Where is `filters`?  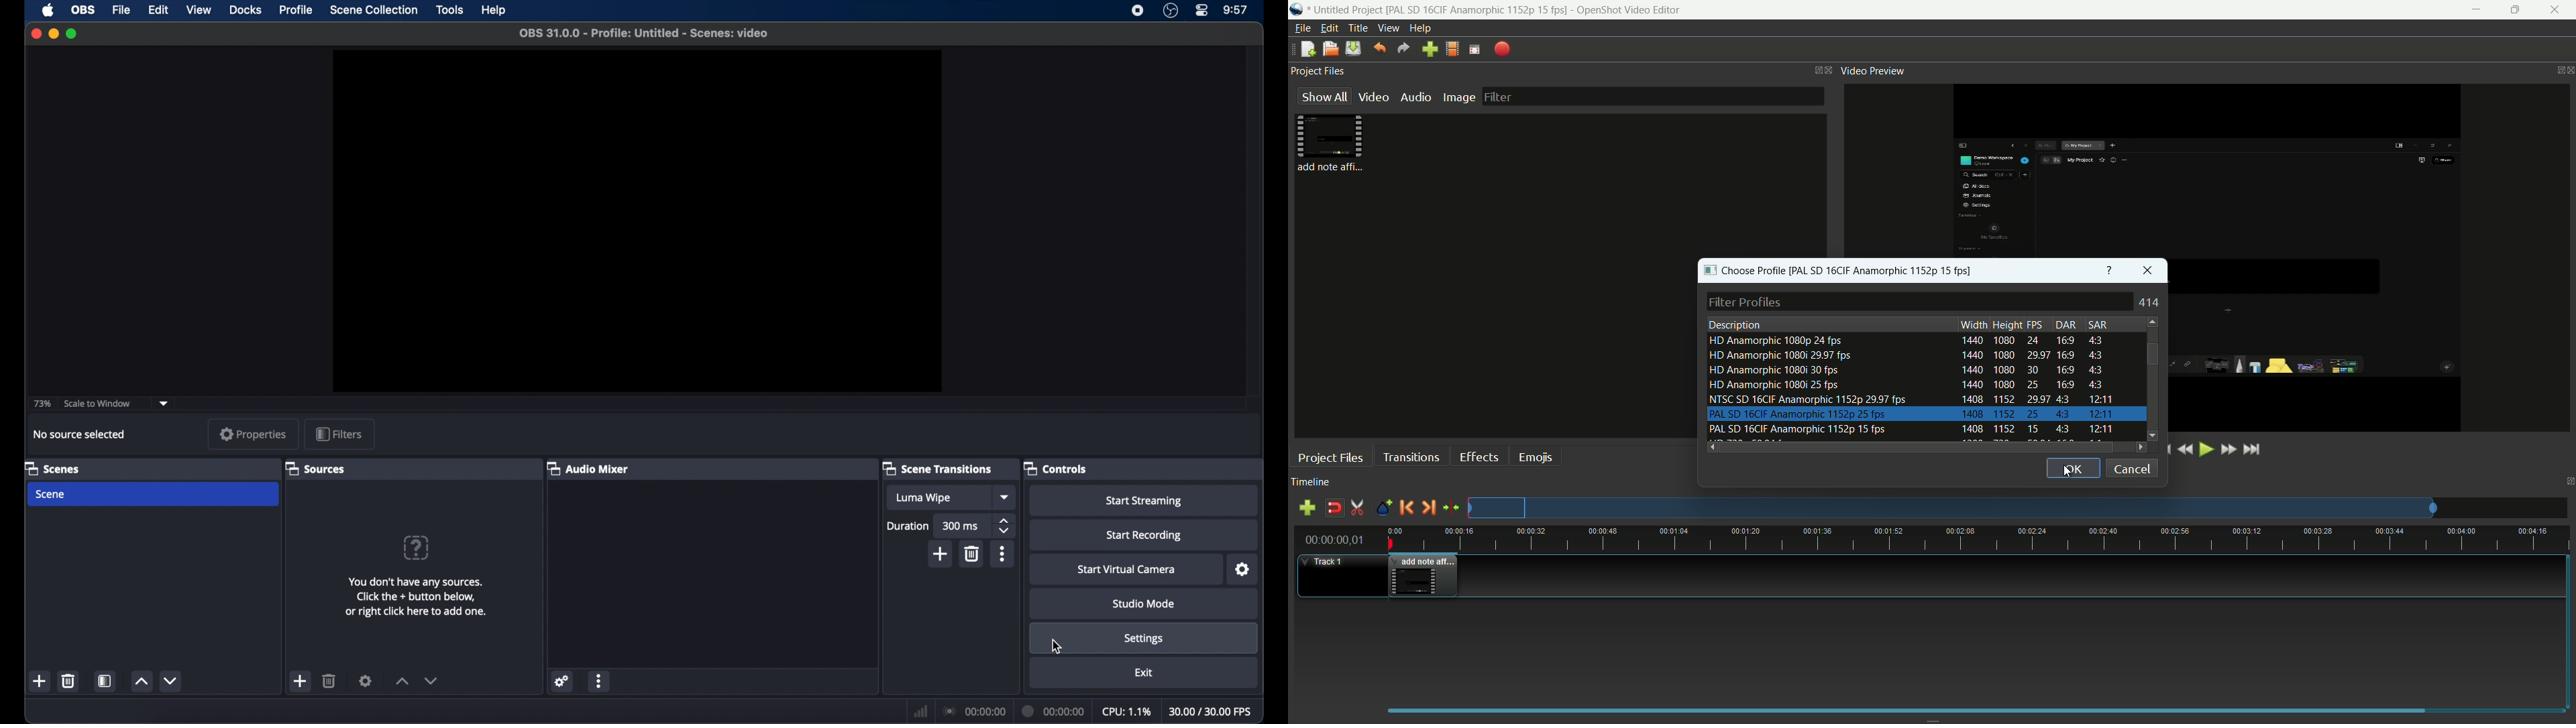 filters is located at coordinates (339, 434).